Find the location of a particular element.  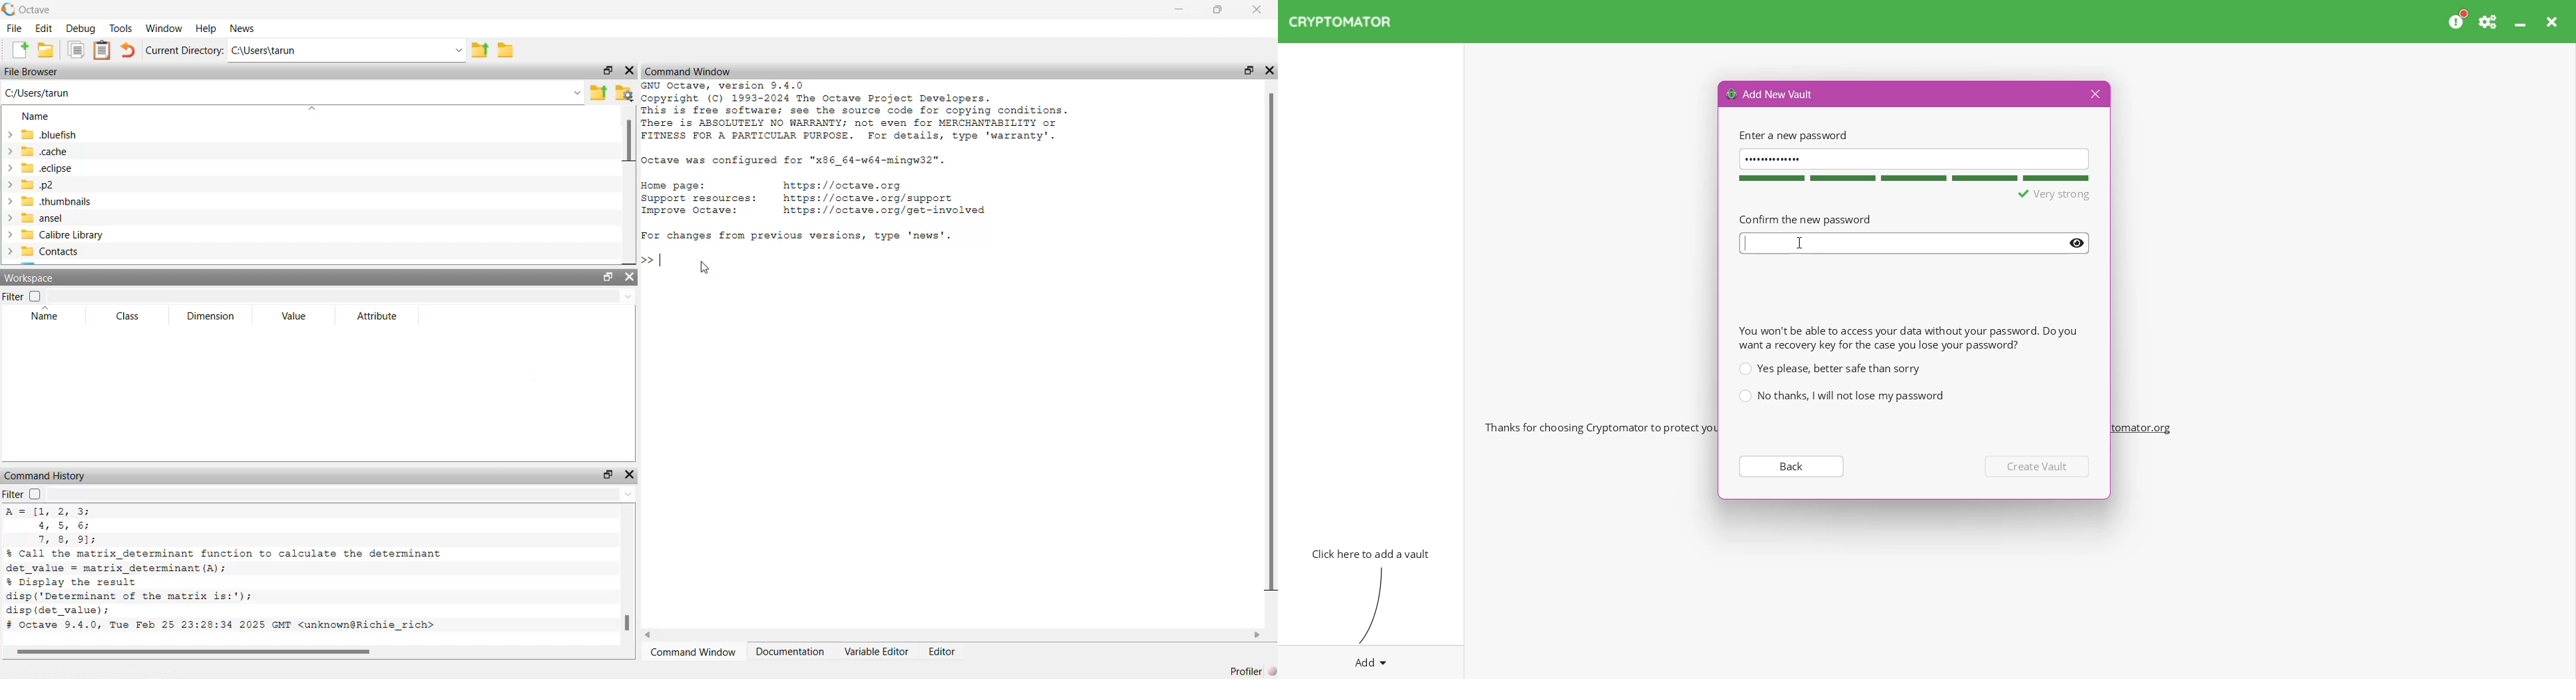

workspace is located at coordinates (30, 279).